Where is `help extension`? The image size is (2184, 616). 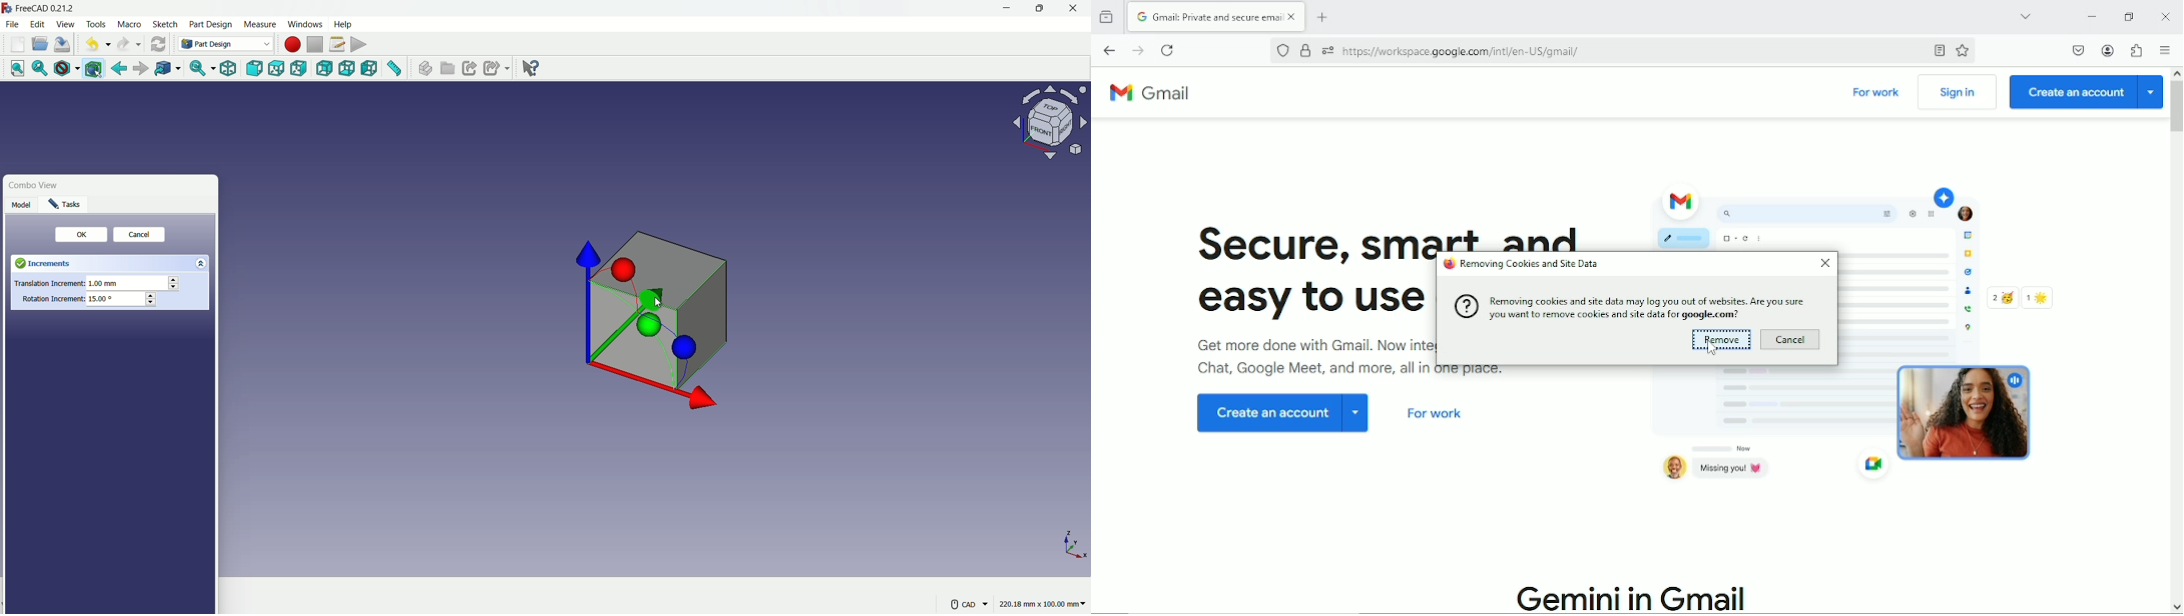
help extension is located at coordinates (528, 67).